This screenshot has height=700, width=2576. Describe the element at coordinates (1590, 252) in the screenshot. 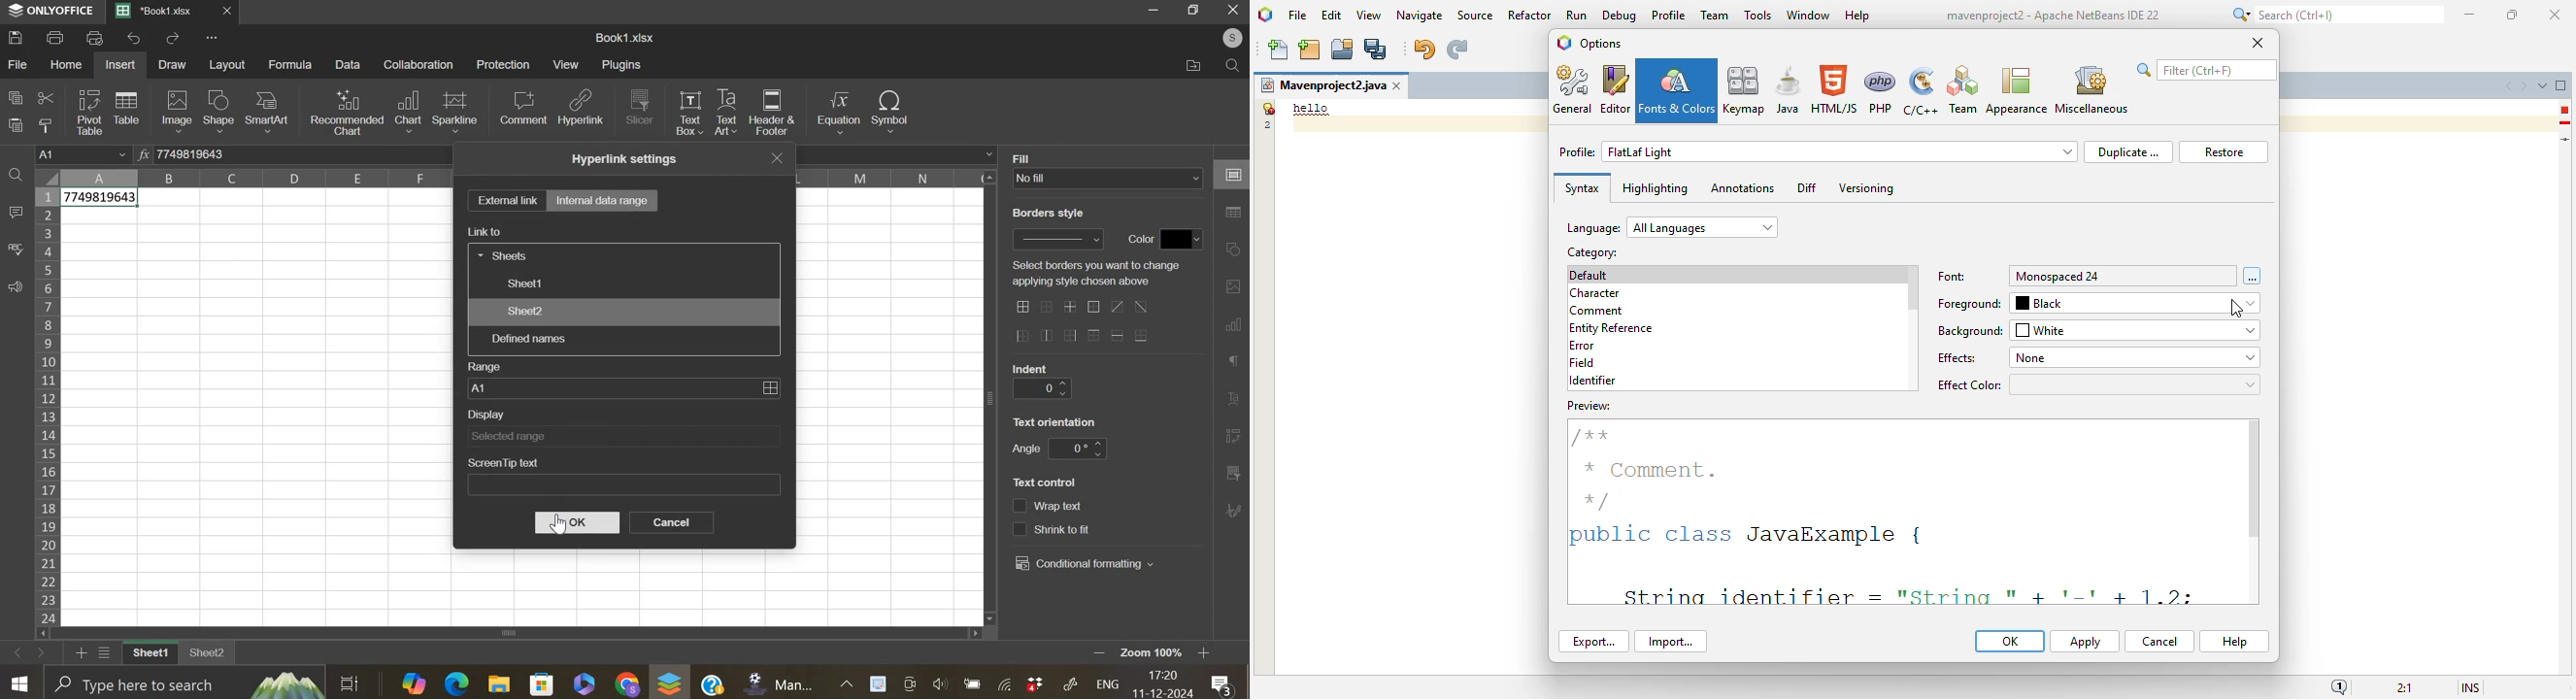

I see `category` at that location.